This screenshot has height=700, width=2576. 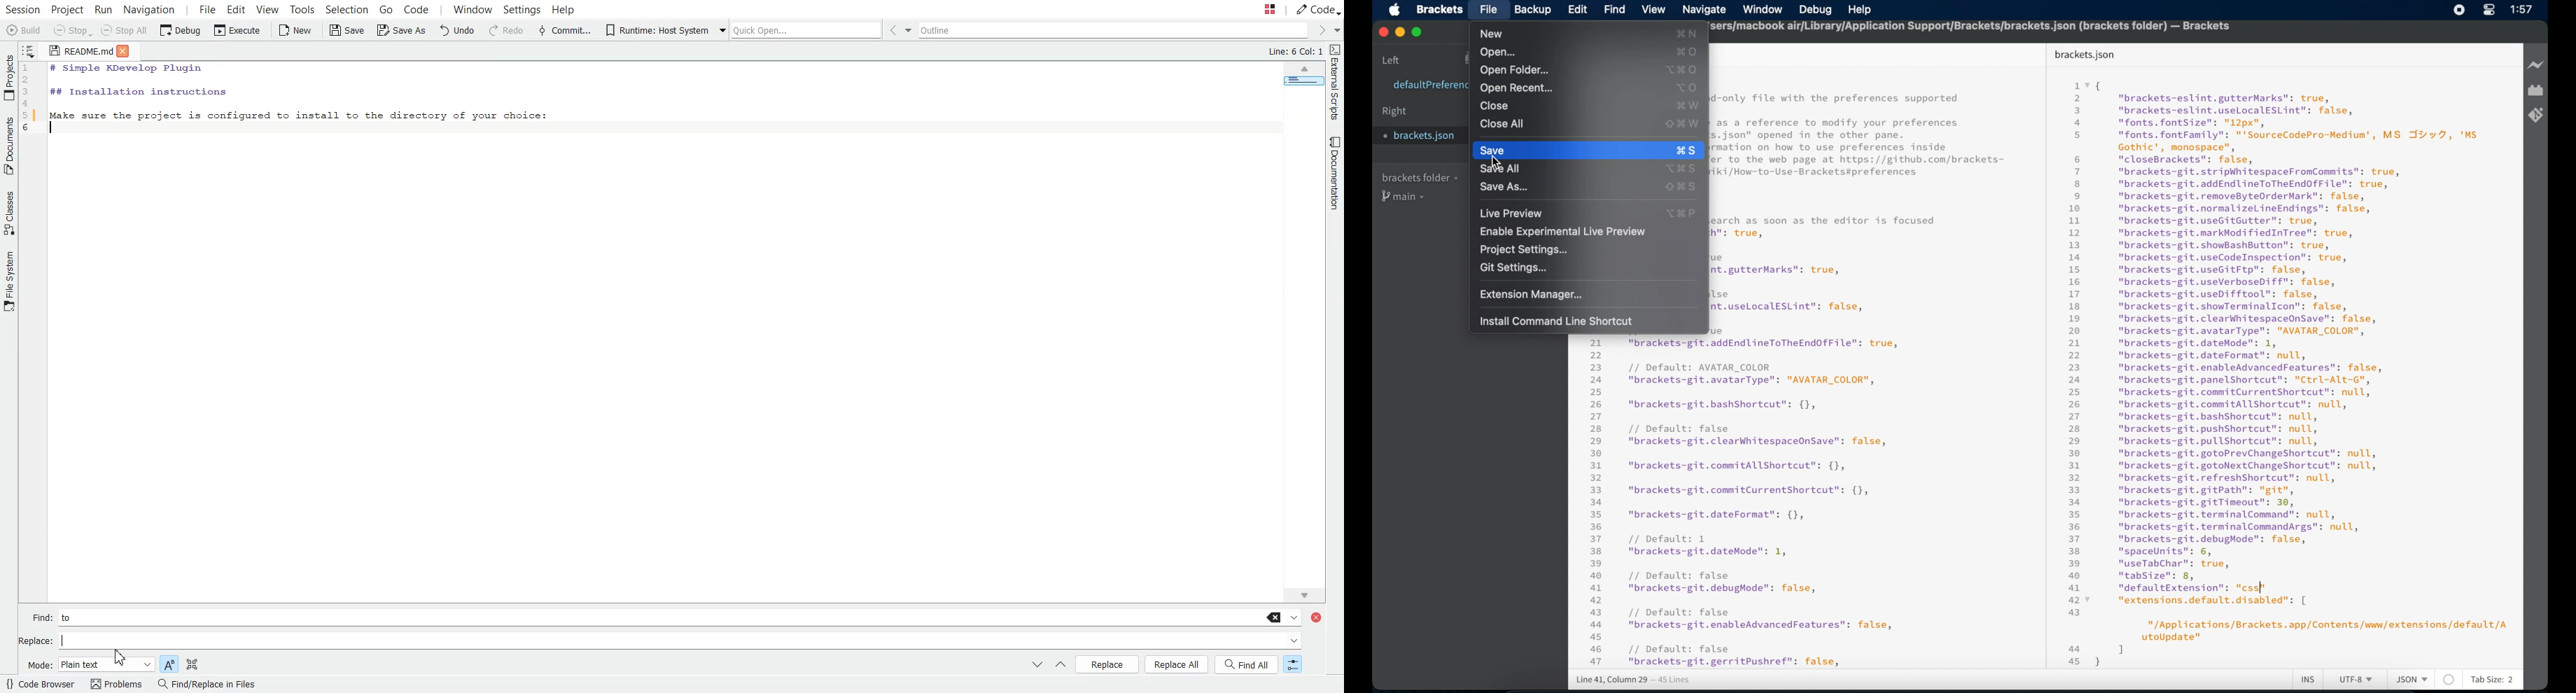 What do you see at coordinates (1037, 665) in the screenshot?
I see `Switch to next` at bounding box center [1037, 665].